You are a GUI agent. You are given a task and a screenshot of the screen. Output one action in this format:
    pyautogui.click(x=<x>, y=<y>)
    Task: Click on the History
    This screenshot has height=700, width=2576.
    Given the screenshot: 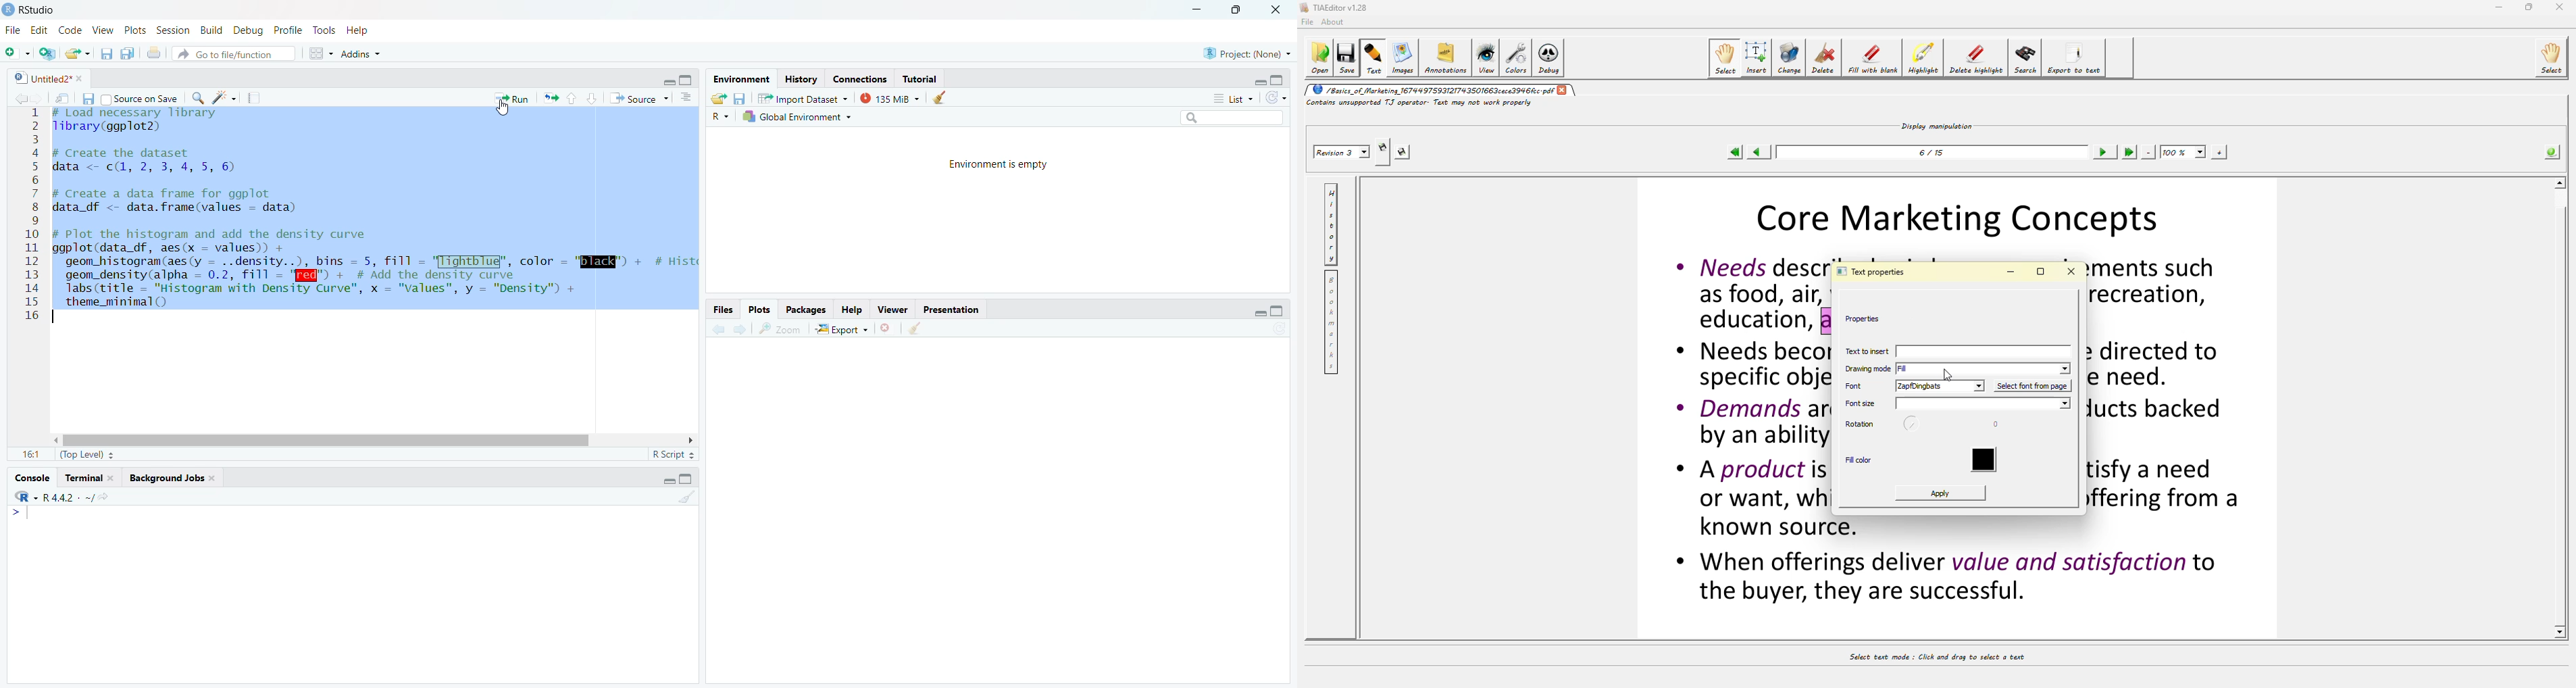 What is the action you would take?
    pyautogui.click(x=802, y=76)
    